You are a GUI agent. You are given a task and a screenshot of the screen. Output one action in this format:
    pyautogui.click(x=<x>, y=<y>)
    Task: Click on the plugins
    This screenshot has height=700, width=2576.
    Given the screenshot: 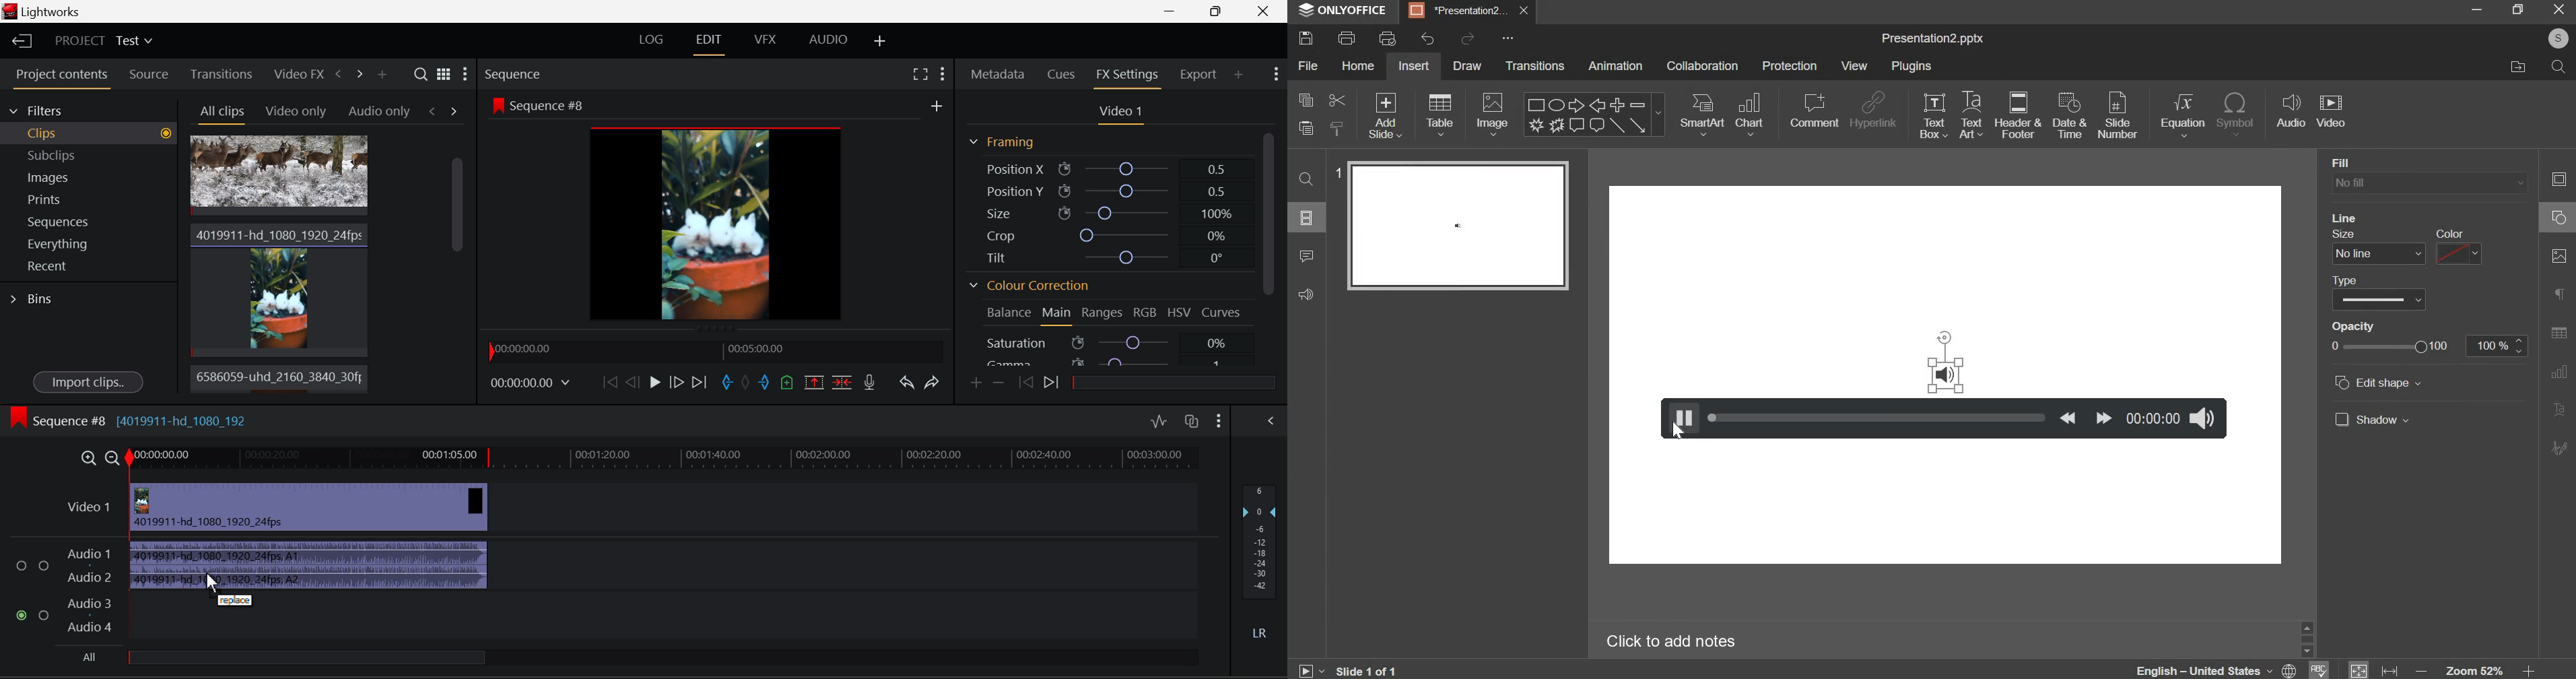 What is the action you would take?
    pyautogui.click(x=1913, y=67)
    